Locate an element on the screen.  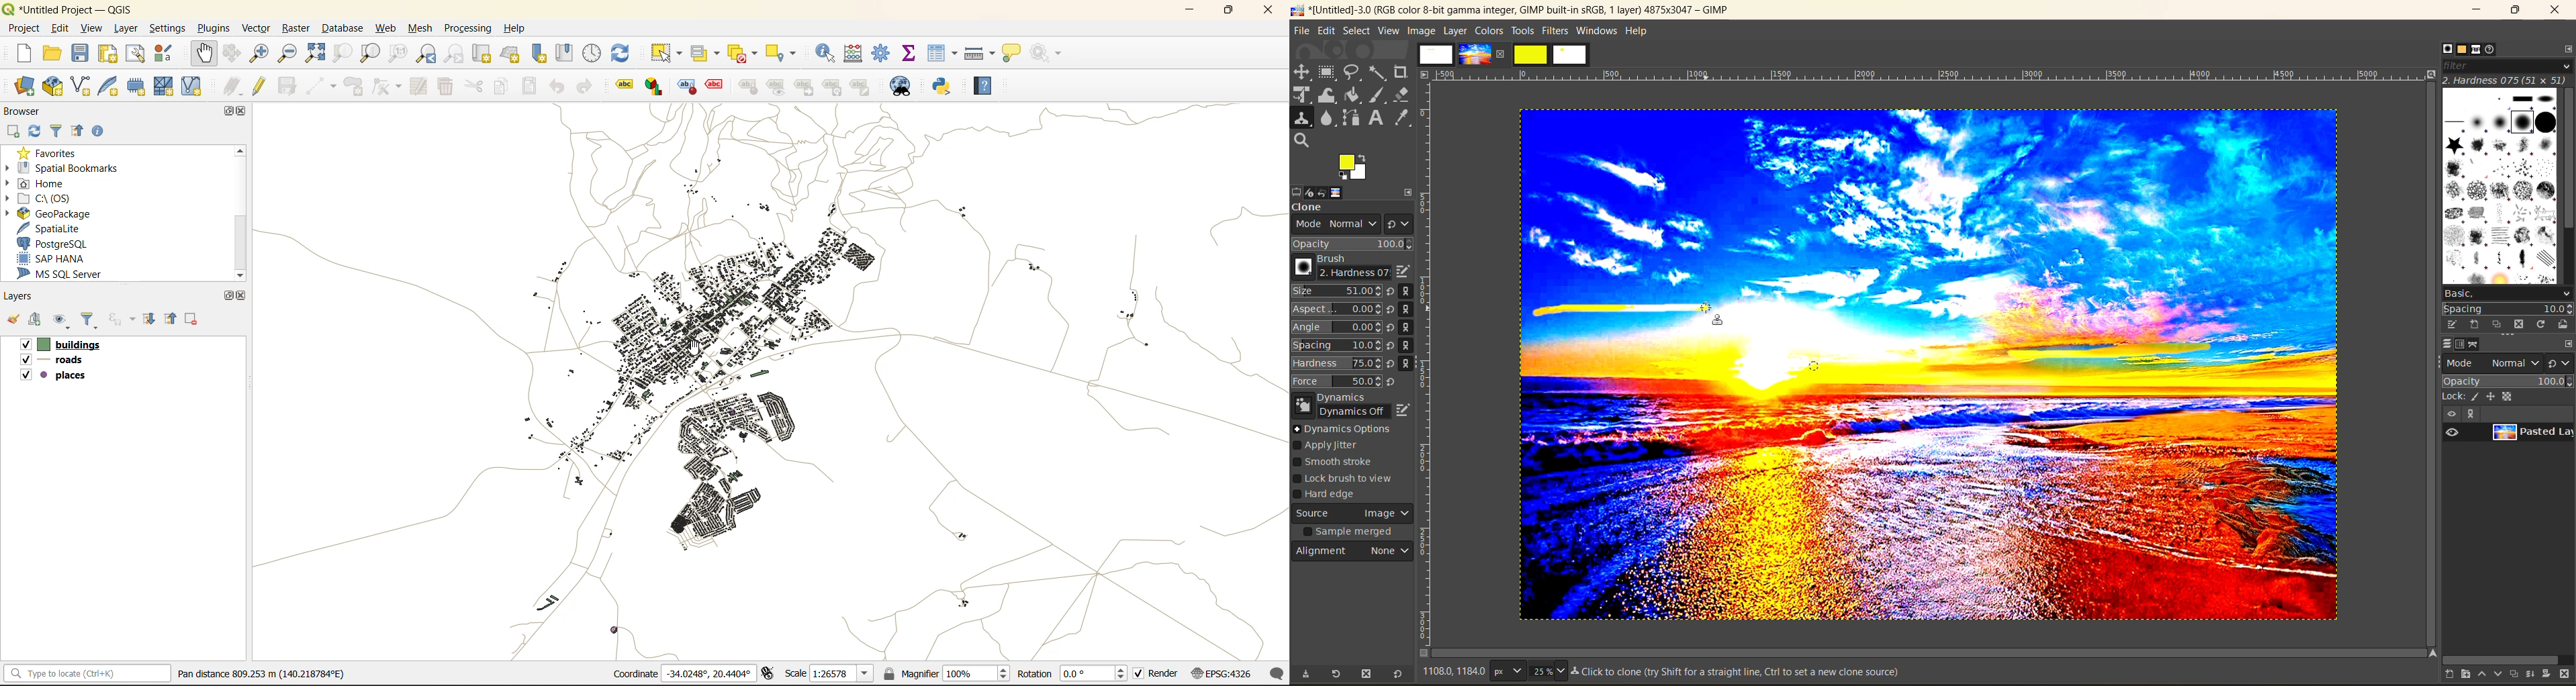
add is located at coordinates (37, 320).